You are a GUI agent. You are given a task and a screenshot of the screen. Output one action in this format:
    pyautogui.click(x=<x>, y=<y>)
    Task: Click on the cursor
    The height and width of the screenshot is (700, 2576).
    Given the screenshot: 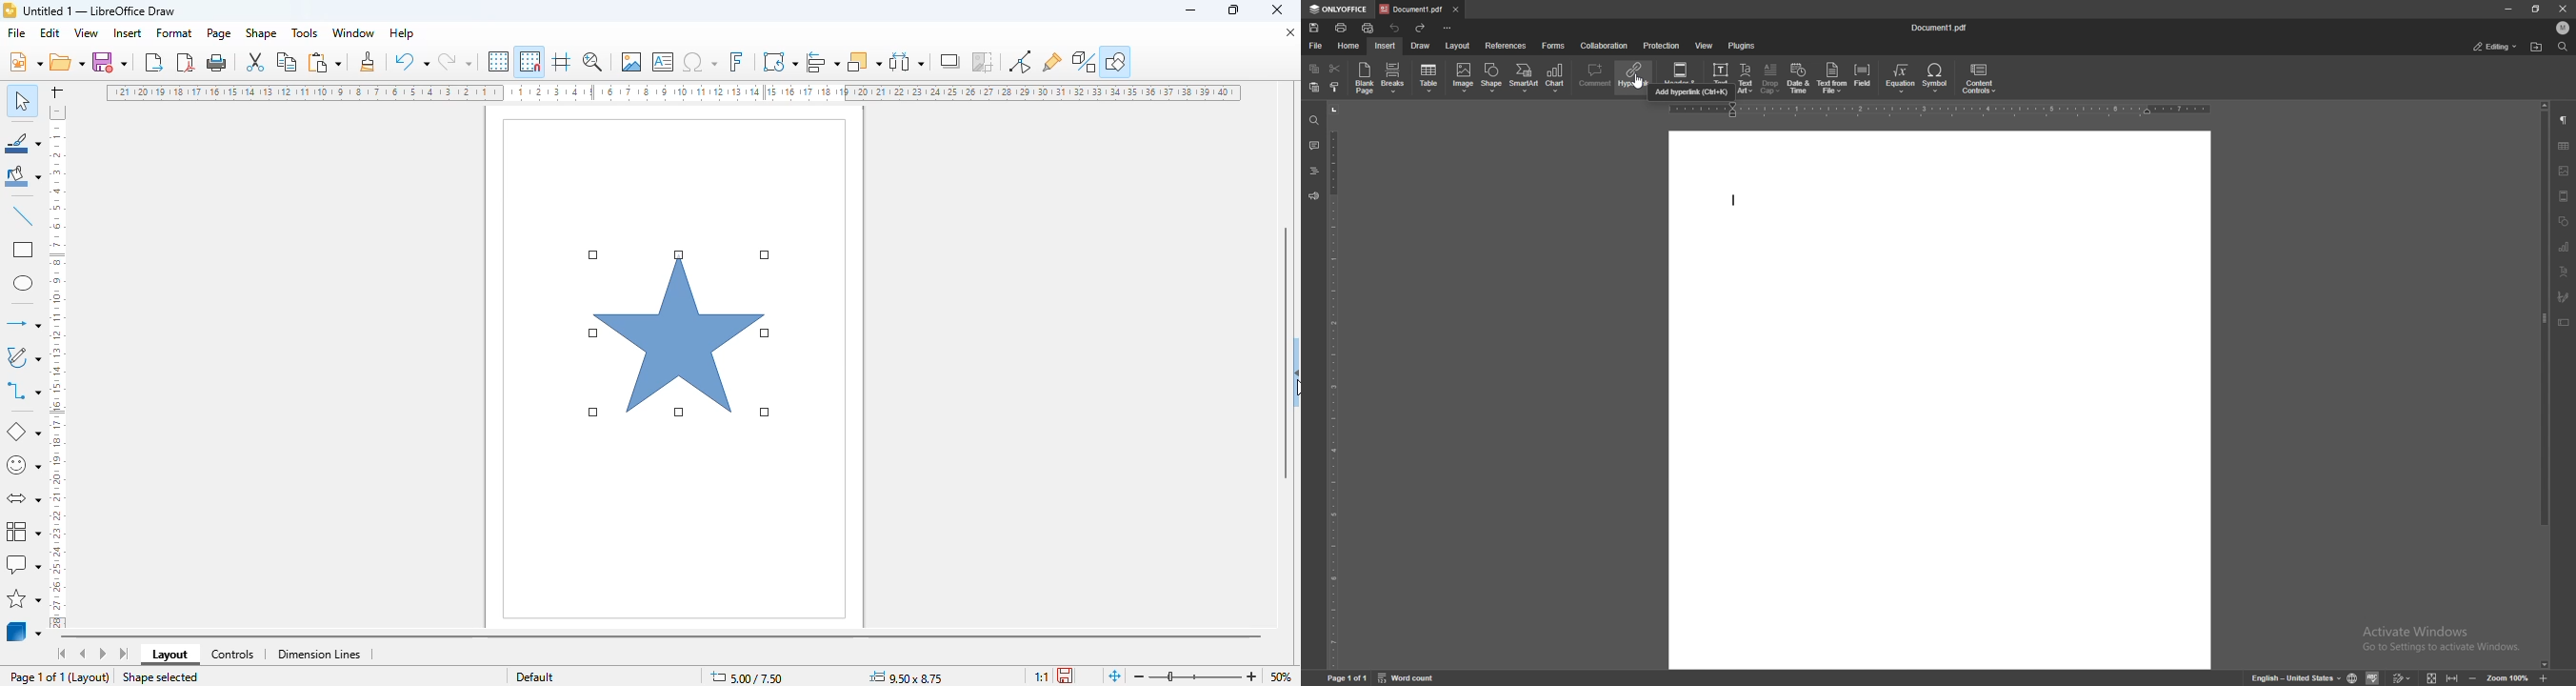 What is the action you would take?
    pyautogui.click(x=1637, y=83)
    